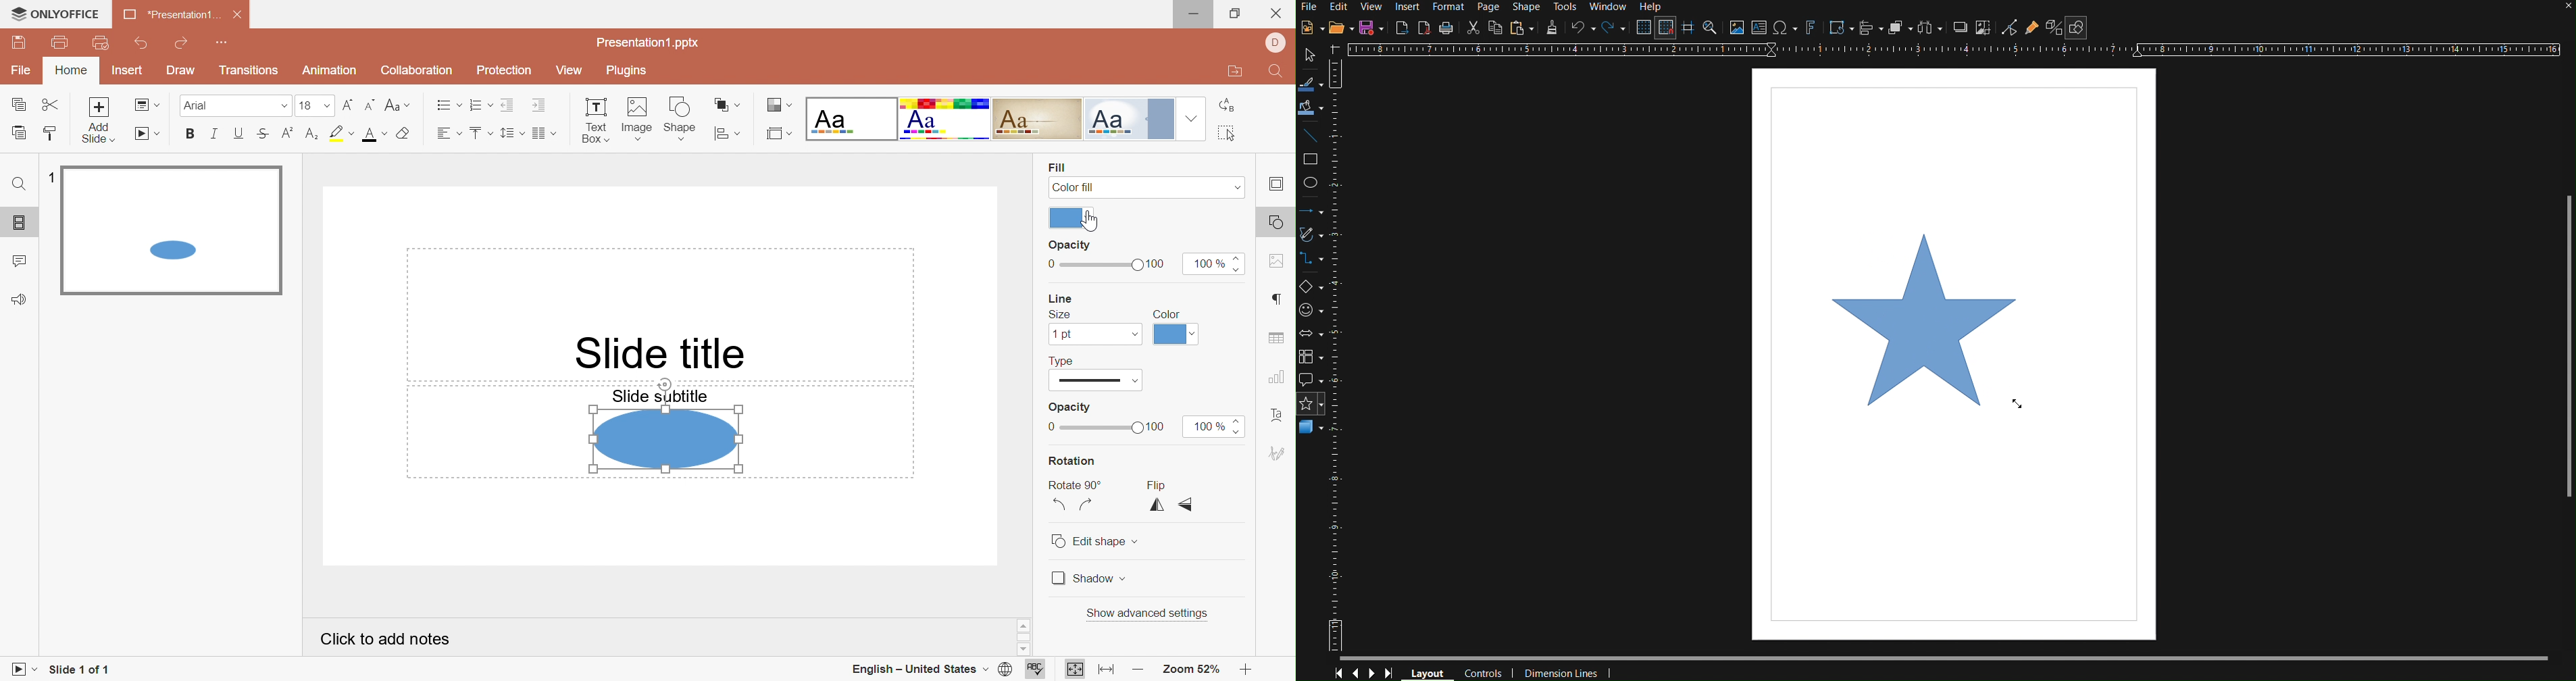  What do you see at coordinates (1037, 669) in the screenshot?
I see `Spell checking` at bounding box center [1037, 669].